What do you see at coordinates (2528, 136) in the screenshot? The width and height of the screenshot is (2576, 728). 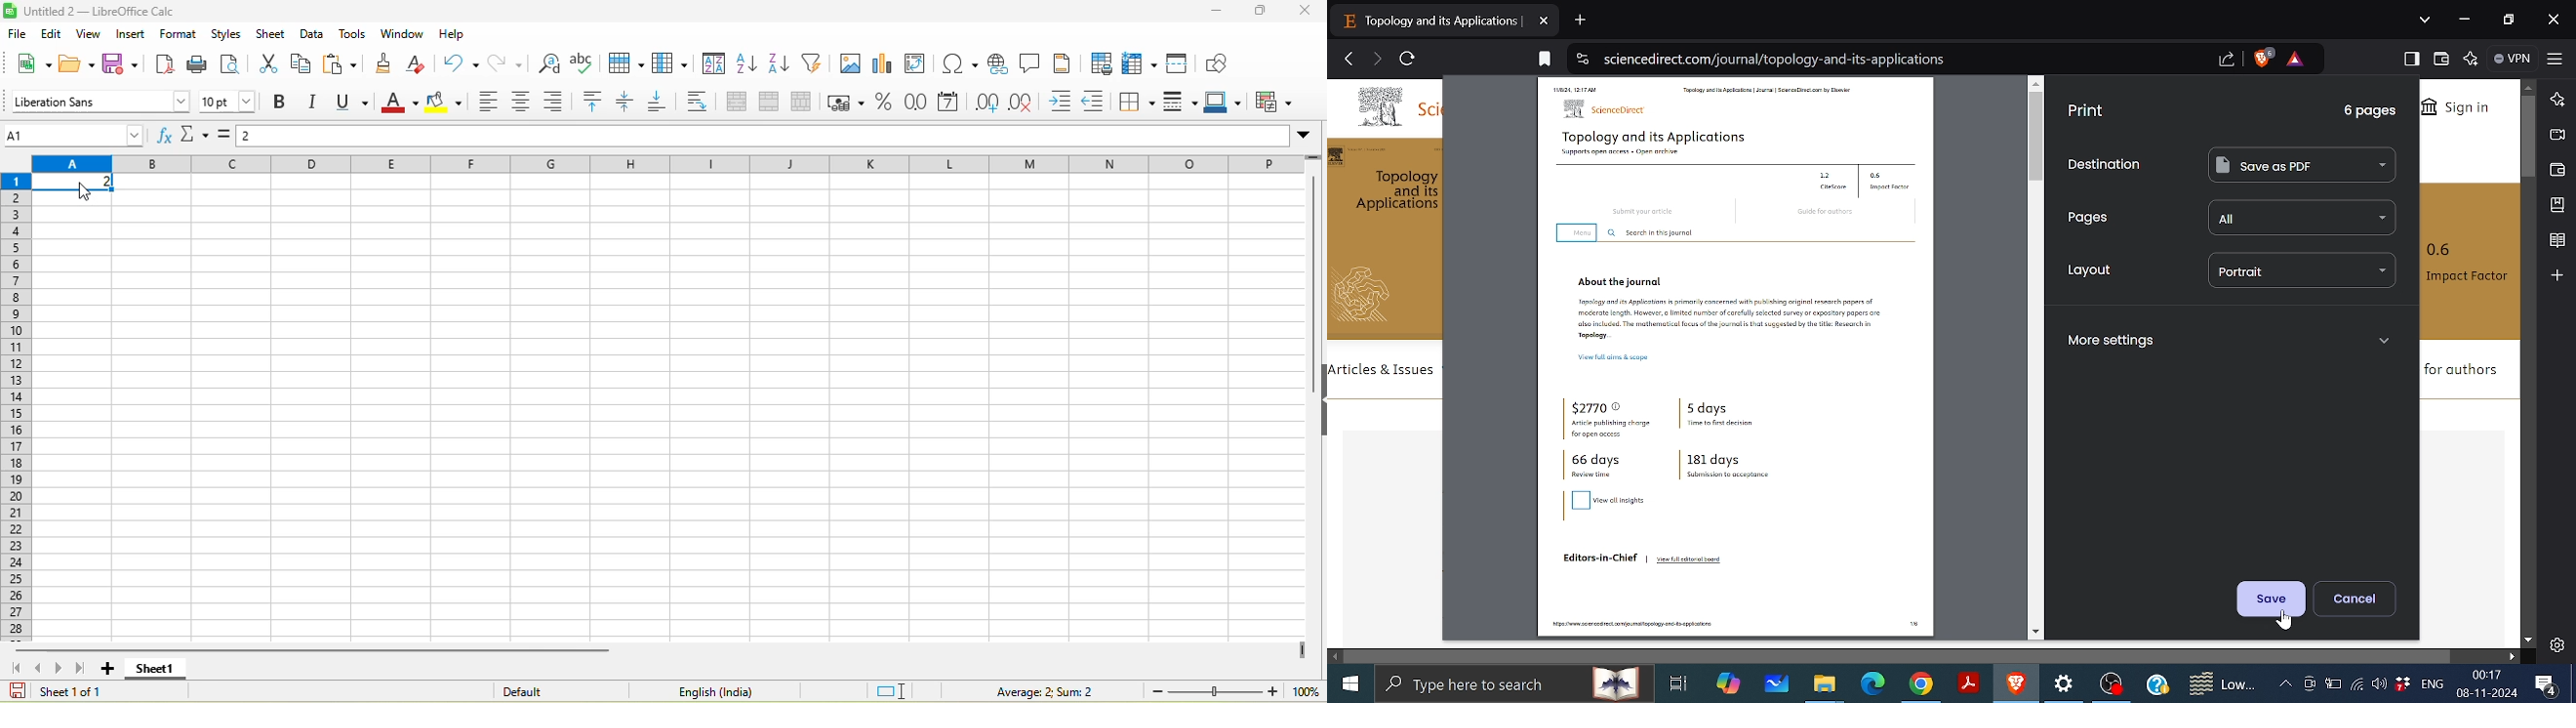 I see `Vertical scroll bar` at bounding box center [2528, 136].